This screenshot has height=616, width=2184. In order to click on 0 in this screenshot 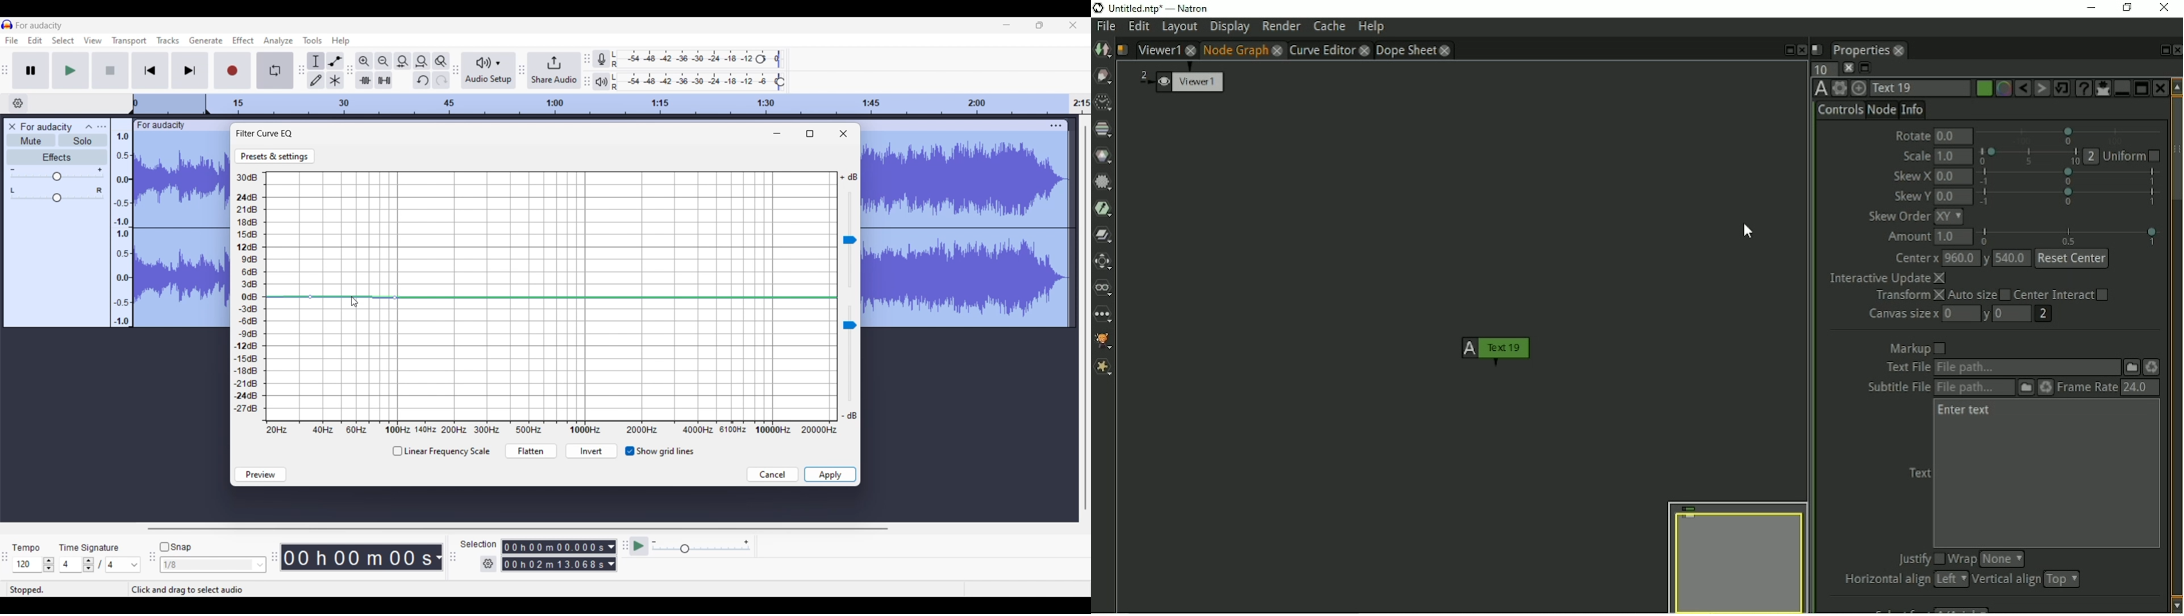, I will do `click(2010, 313)`.